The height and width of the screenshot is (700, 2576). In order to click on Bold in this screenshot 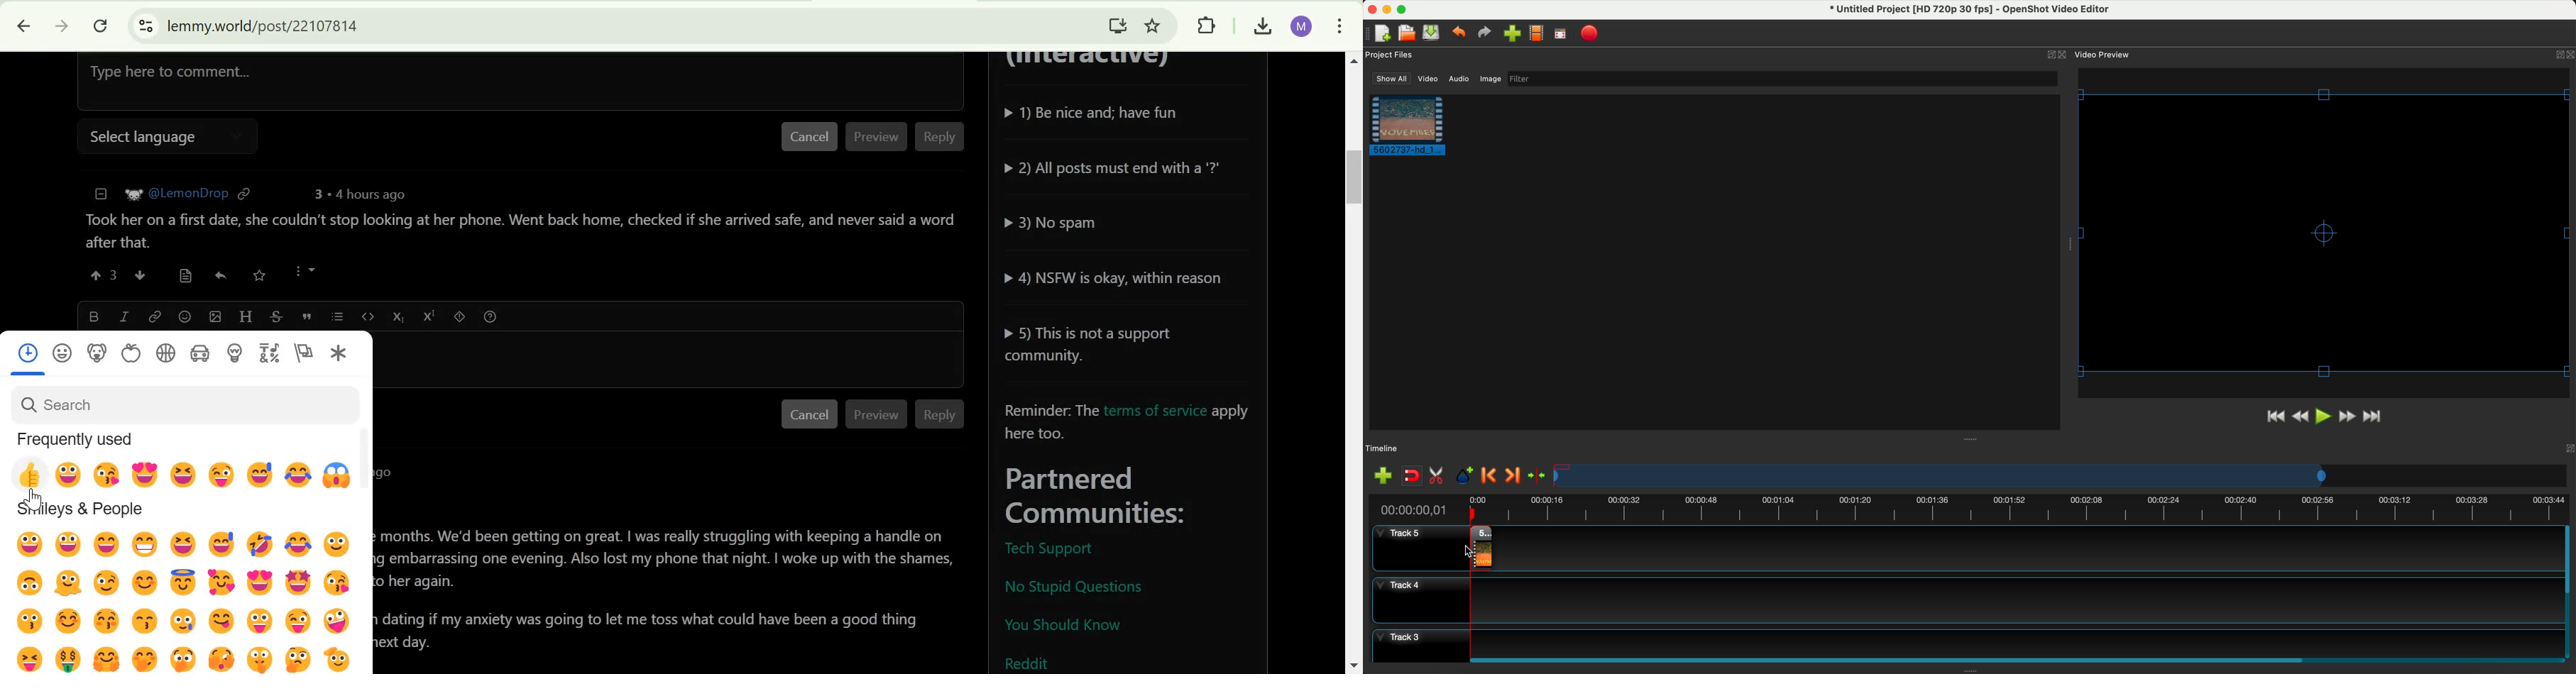, I will do `click(94, 314)`.